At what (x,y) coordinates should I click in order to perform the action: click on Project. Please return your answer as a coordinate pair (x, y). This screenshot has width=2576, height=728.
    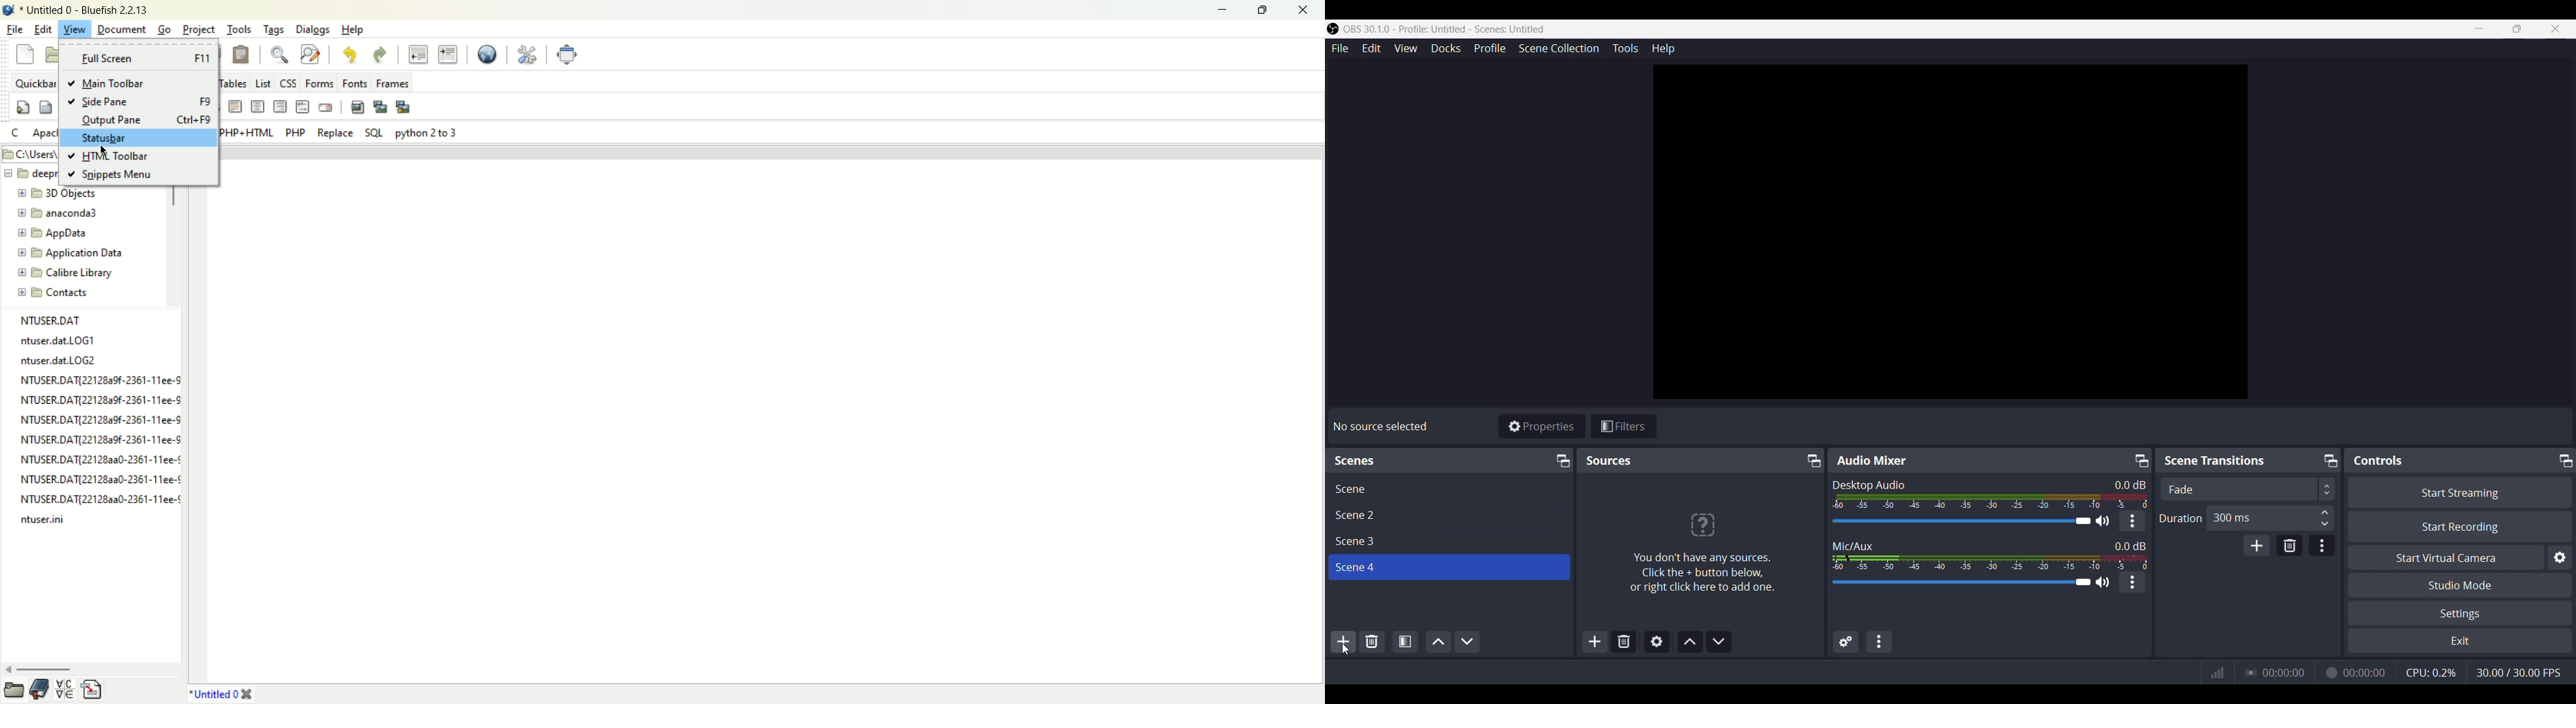
    Looking at the image, I should click on (200, 30).